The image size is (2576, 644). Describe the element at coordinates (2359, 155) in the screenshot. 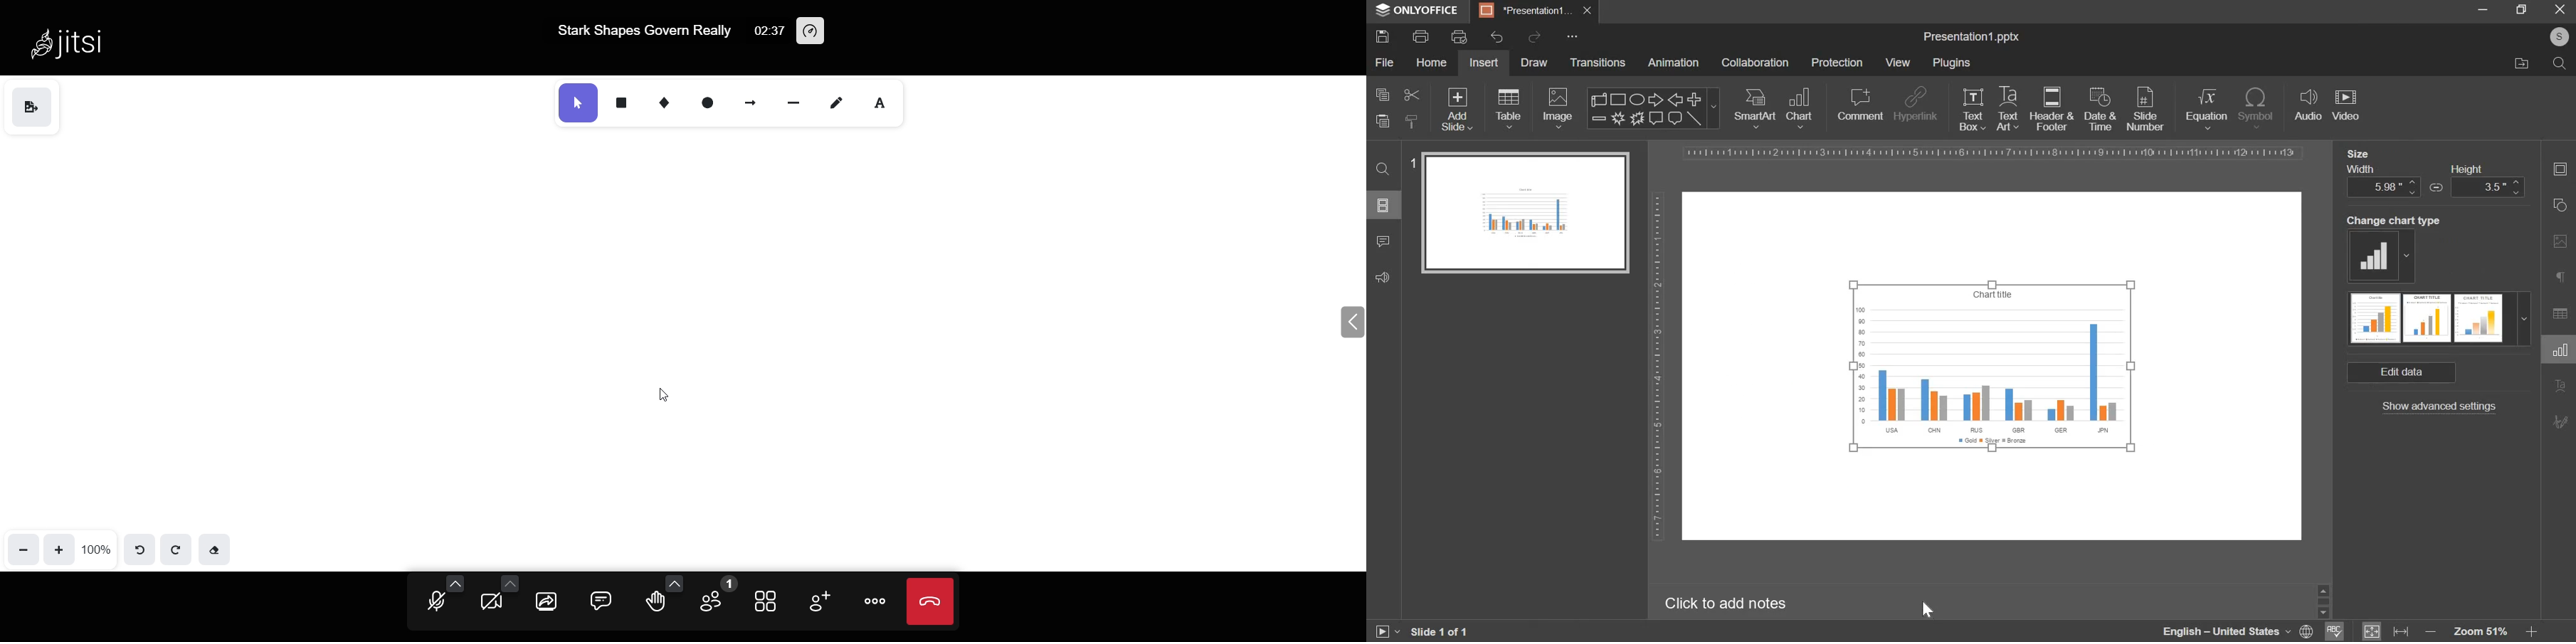

I see `size` at that location.